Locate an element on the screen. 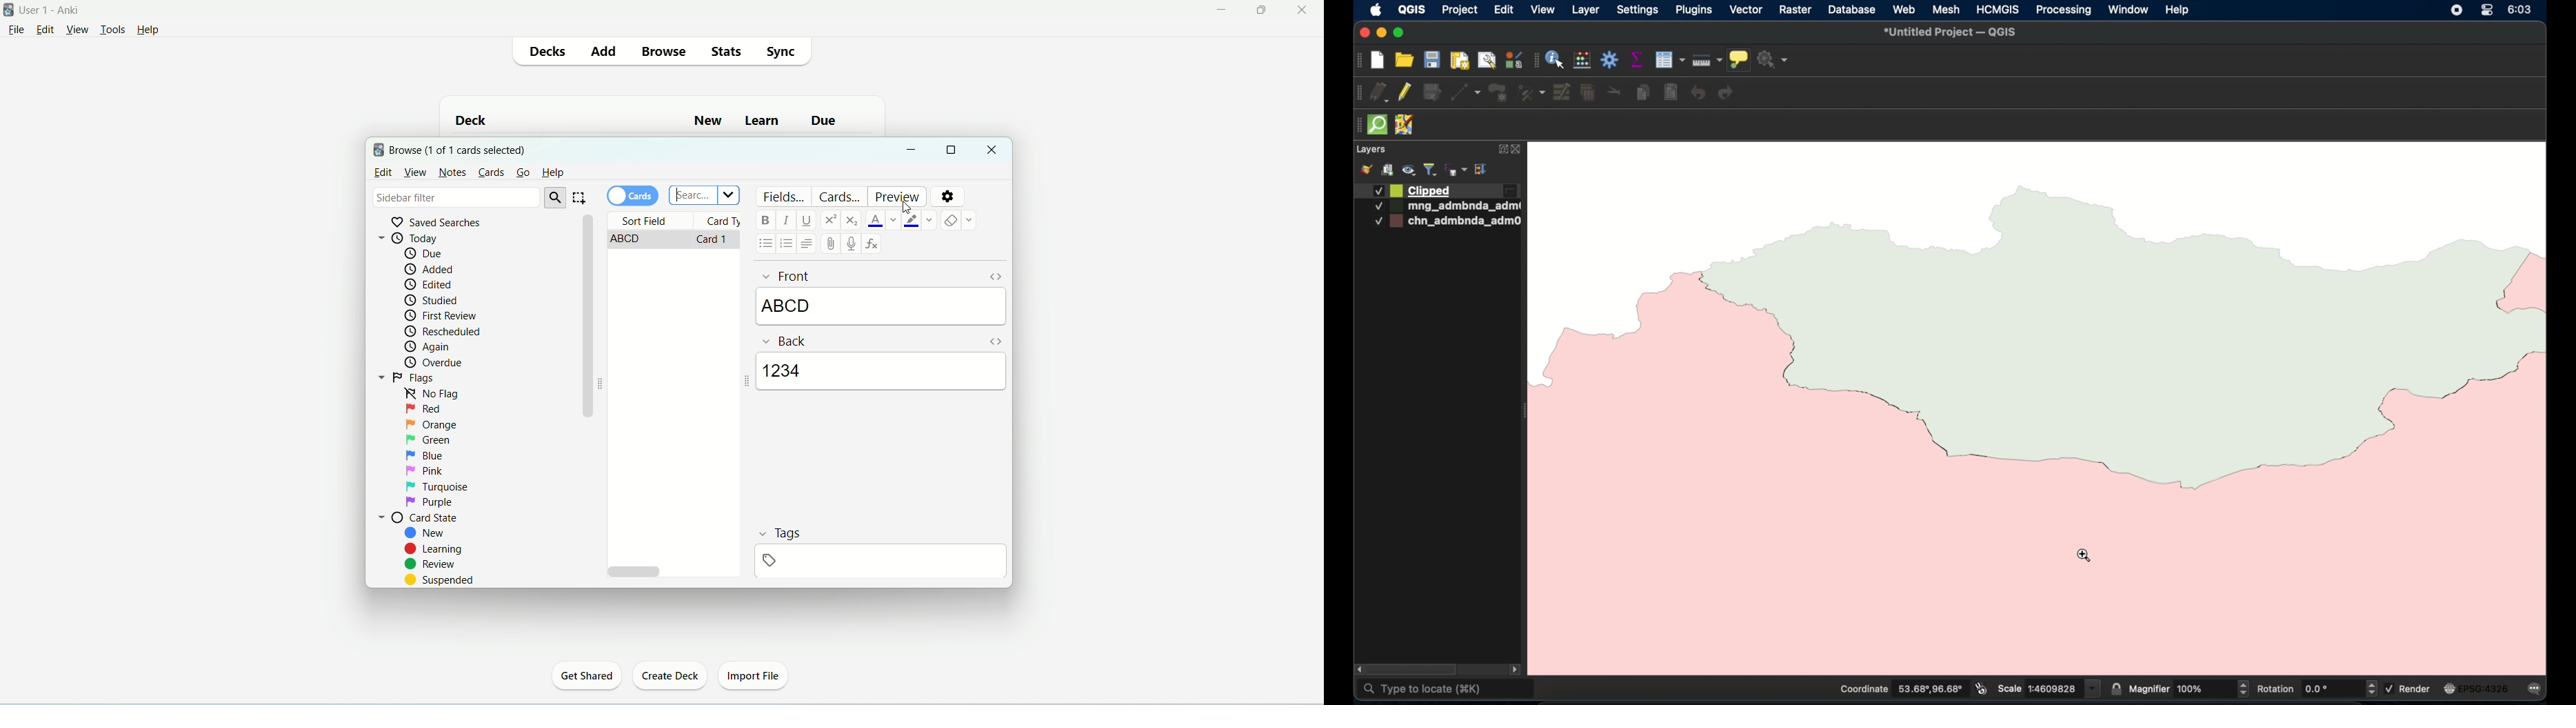 Image resolution: width=2576 pixels, height=728 pixels. close is located at coordinates (994, 150).